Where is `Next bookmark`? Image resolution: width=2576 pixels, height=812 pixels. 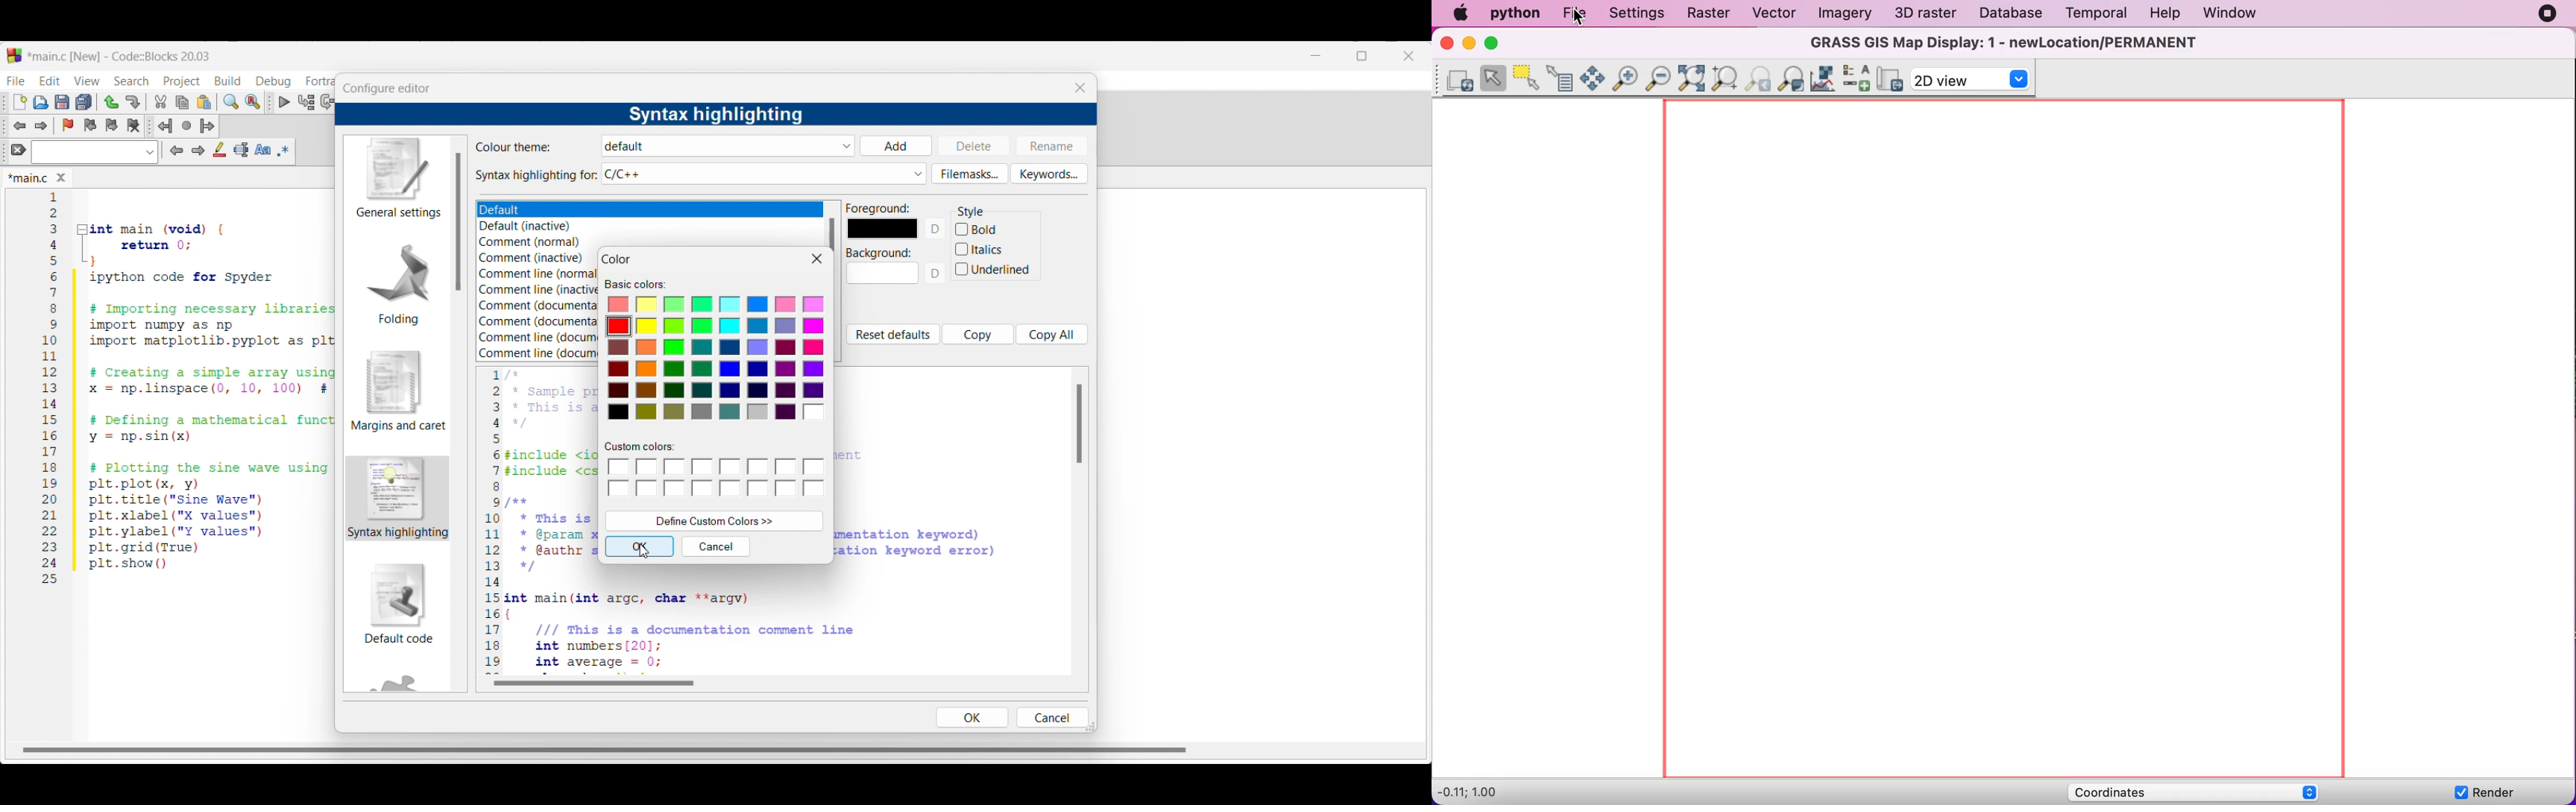
Next bookmark is located at coordinates (111, 125).